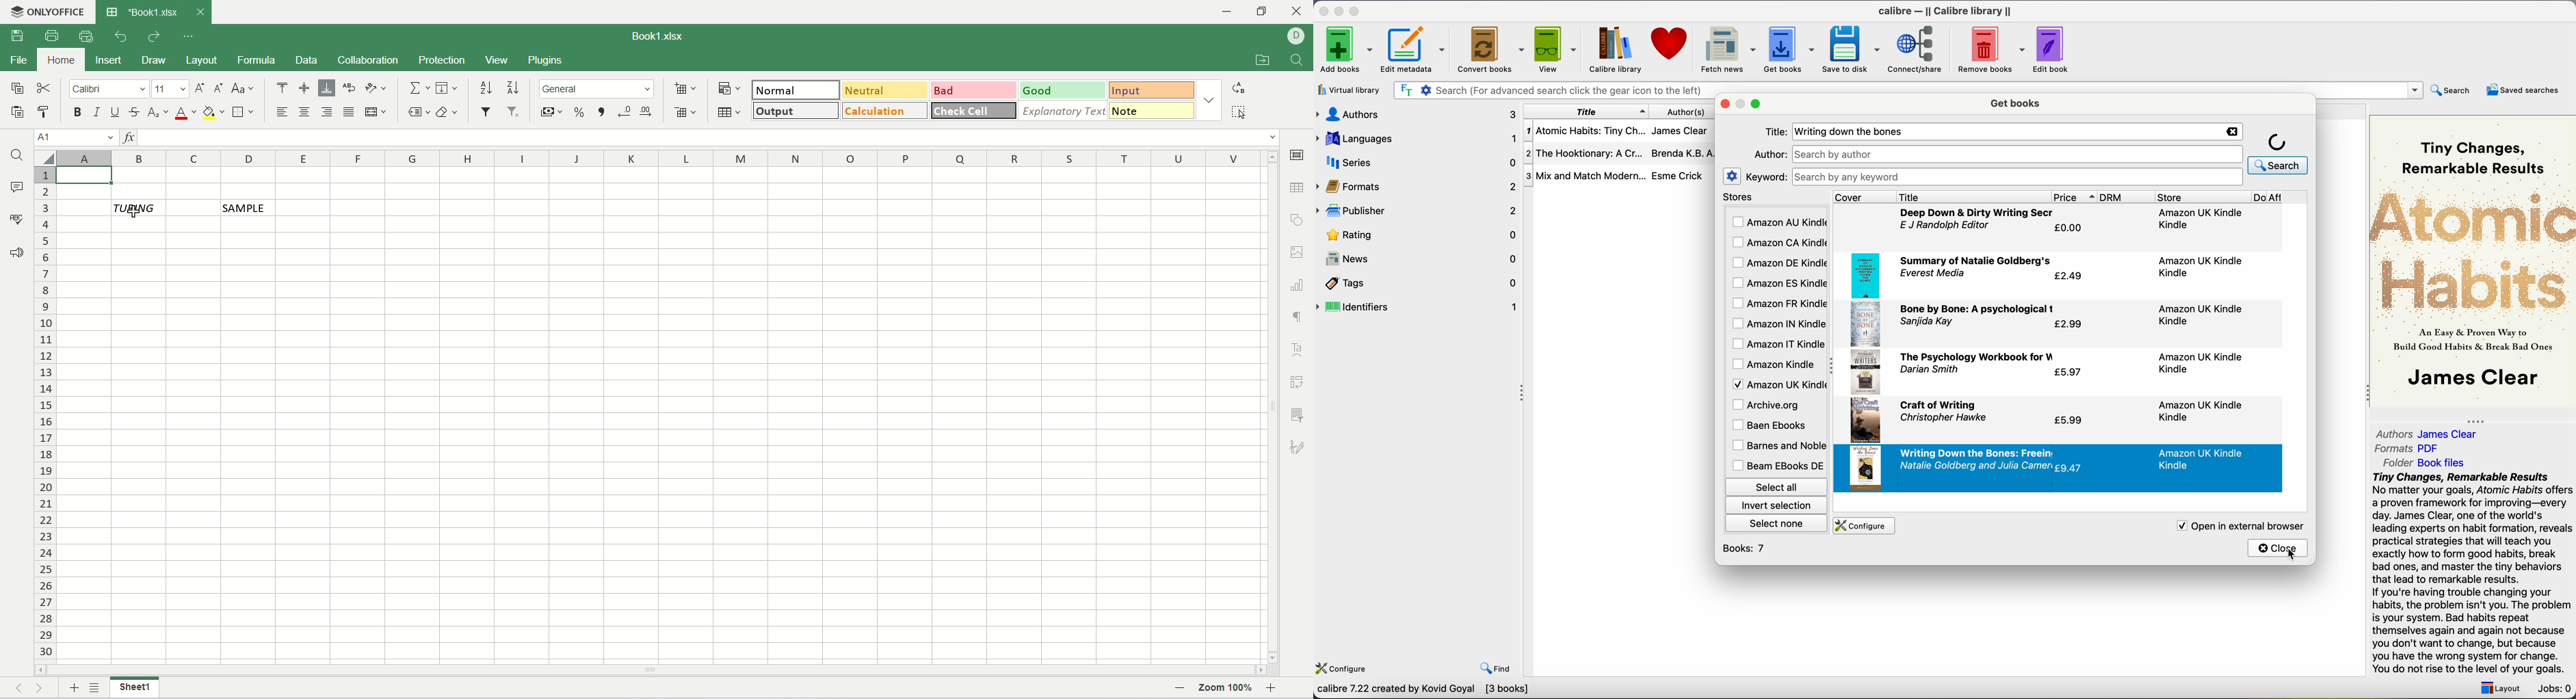 The image size is (2576, 700). I want to click on title, so click(1586, 111).